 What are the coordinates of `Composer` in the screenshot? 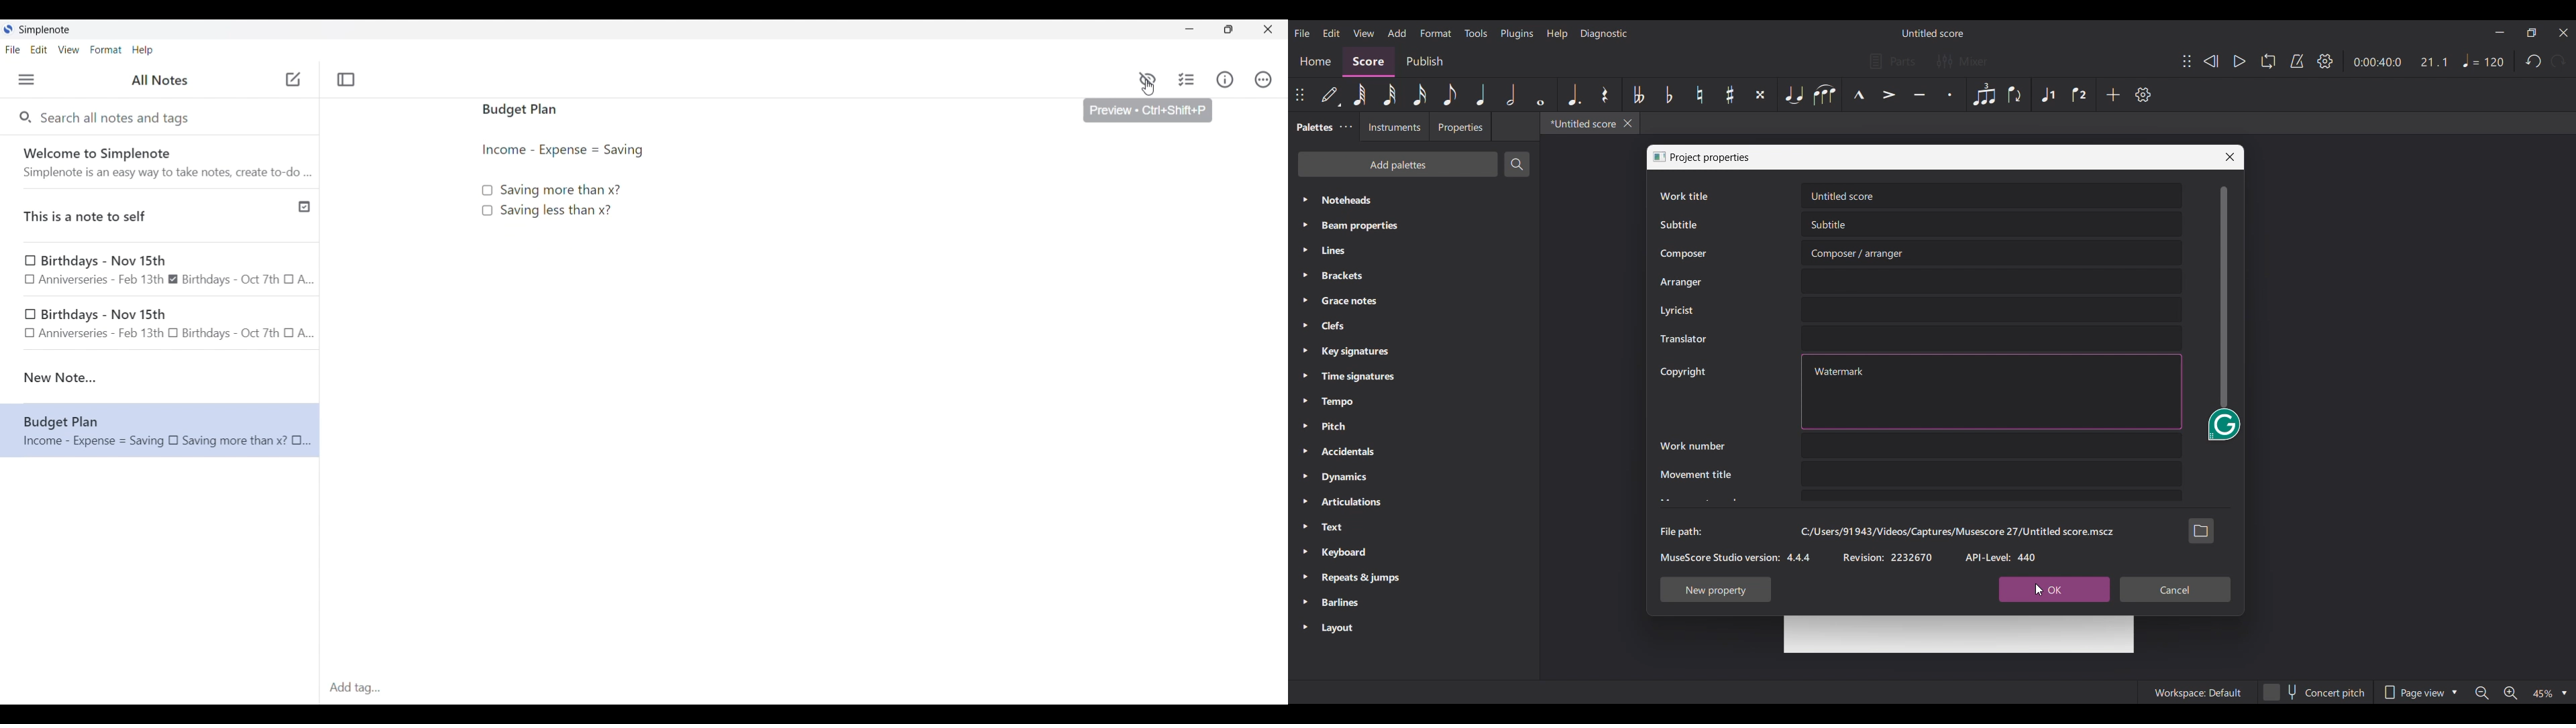 It's located at (1683, 254).